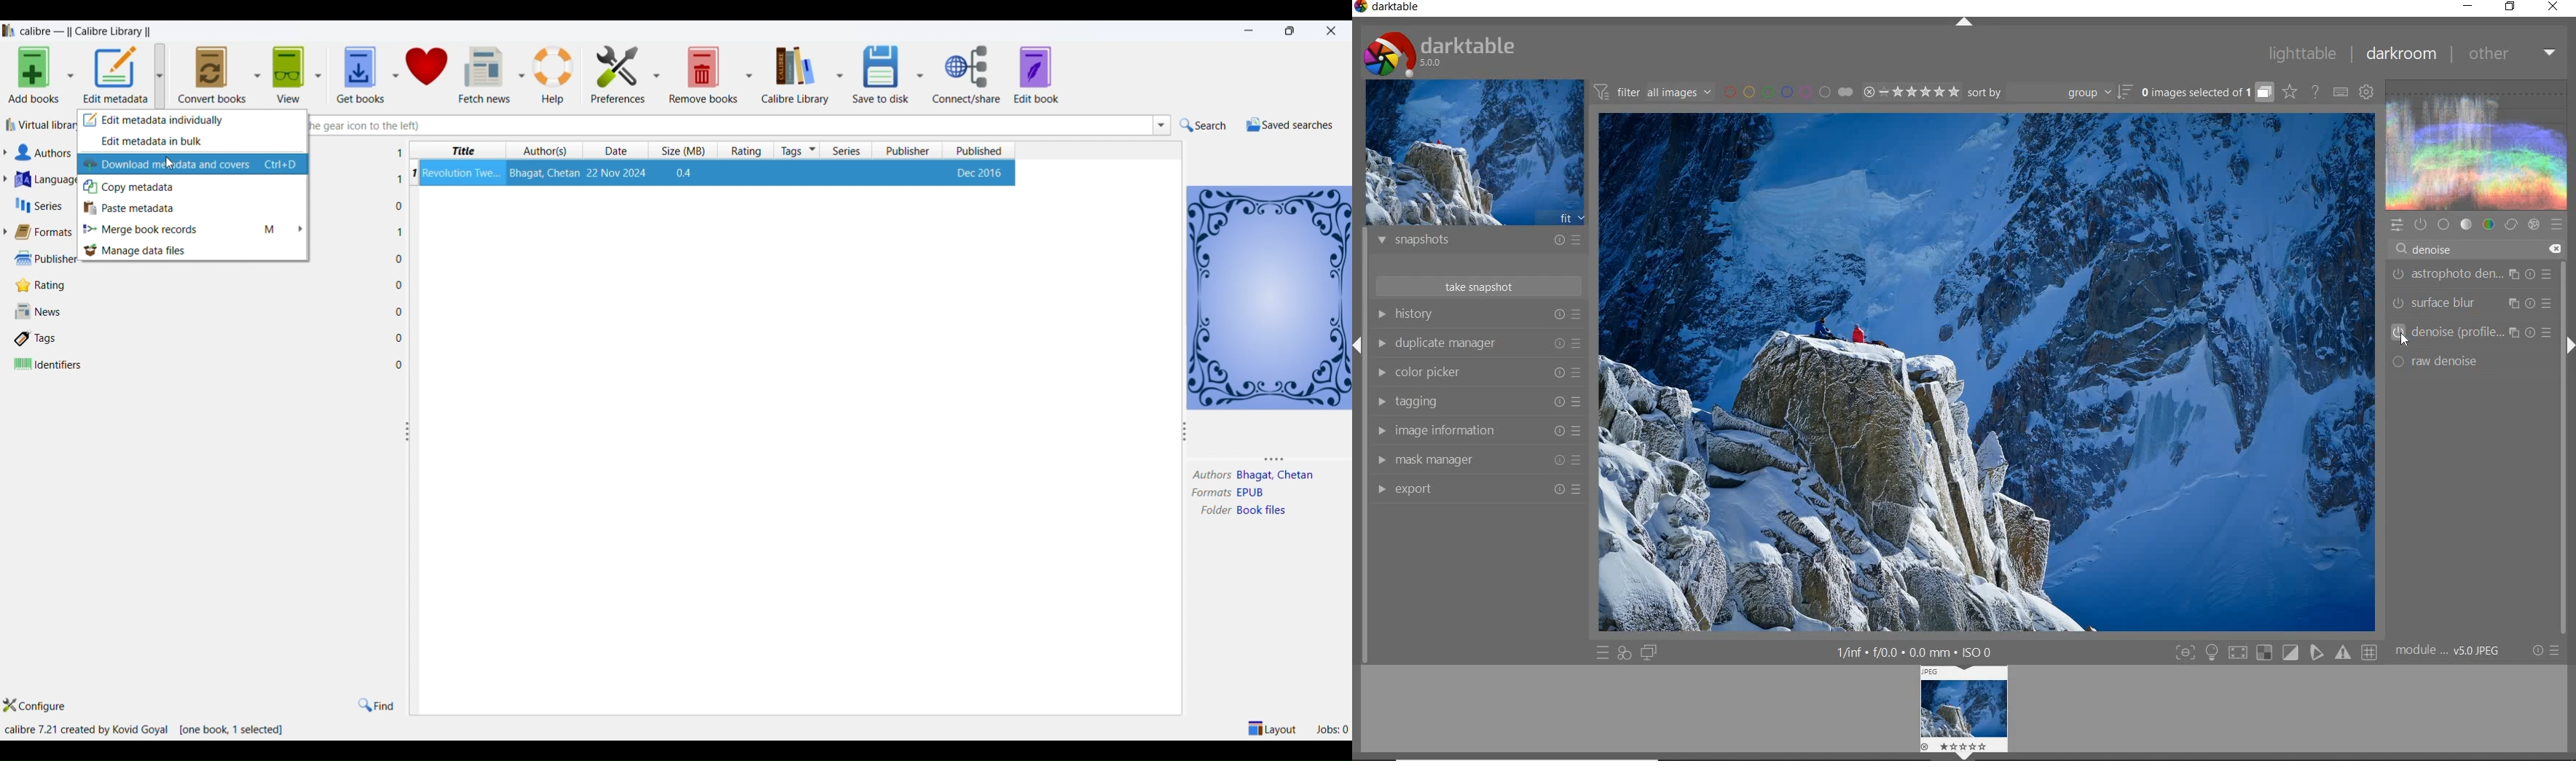 Image resolution: width=2576 pixels, height=784 pixels. What do you see at coordinates (45, 284) in the screenshot?
I see `ratings and number of ratings` at bounding box center [45, 284].